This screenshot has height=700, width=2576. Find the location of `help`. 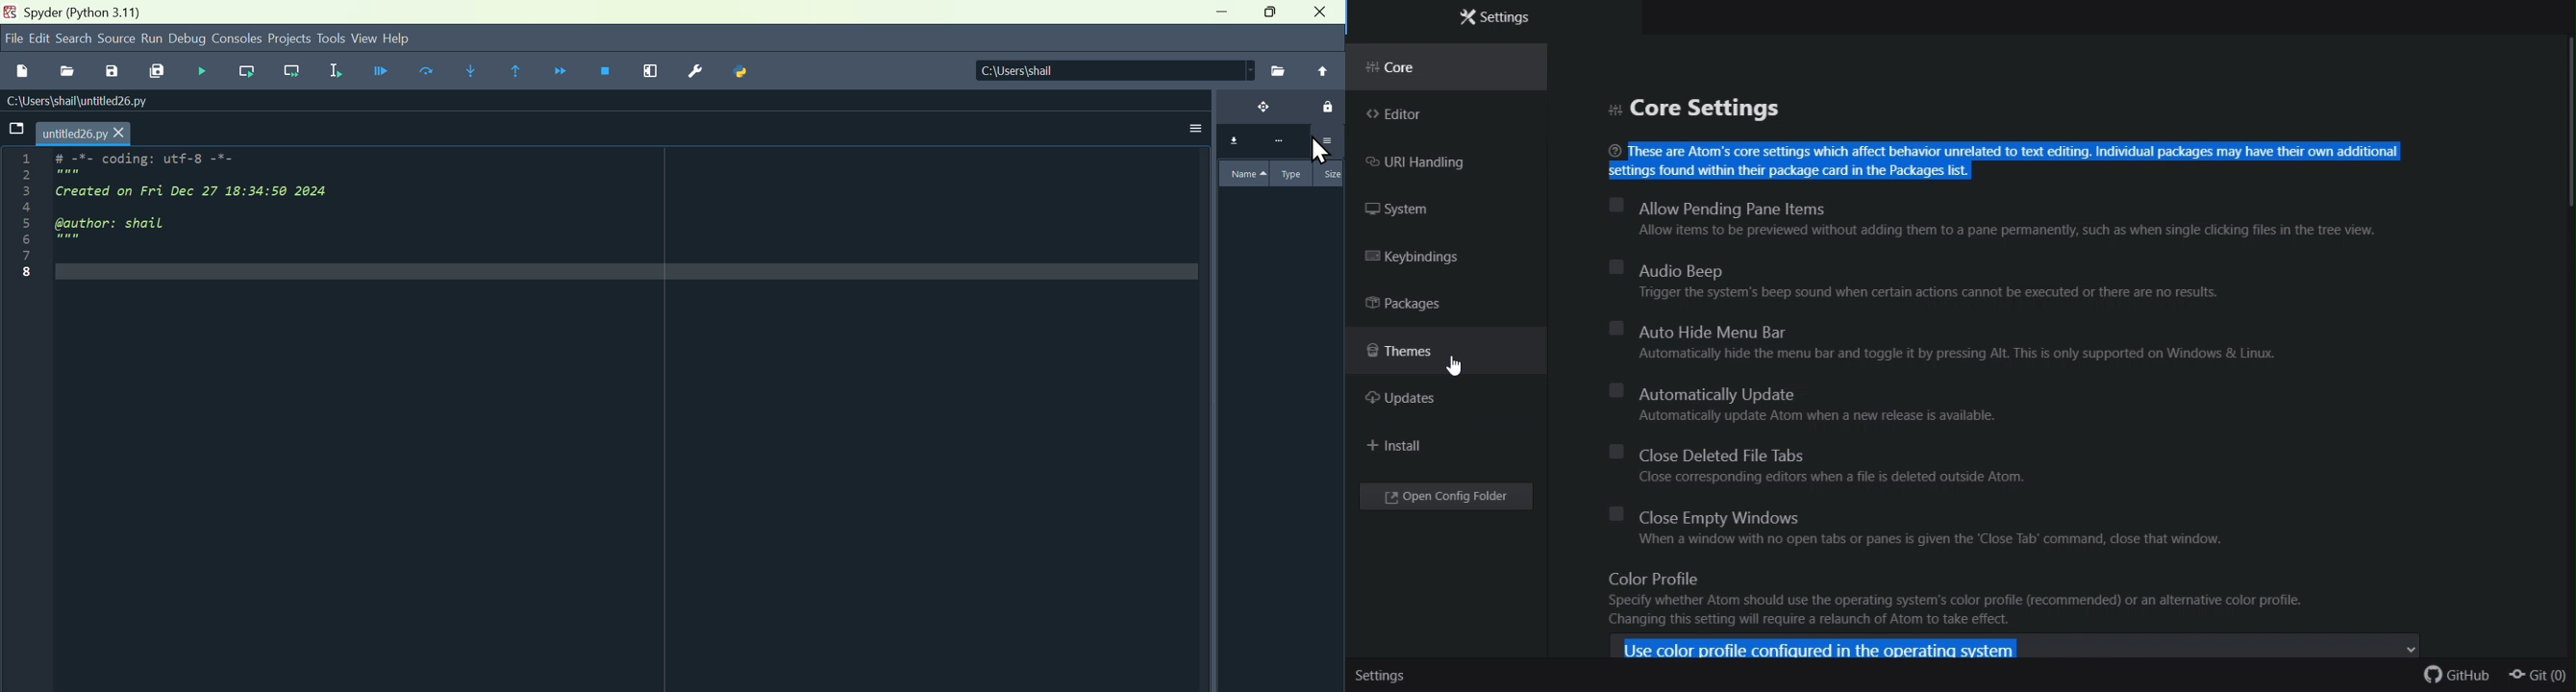

help is located at coordinates (415, 36).